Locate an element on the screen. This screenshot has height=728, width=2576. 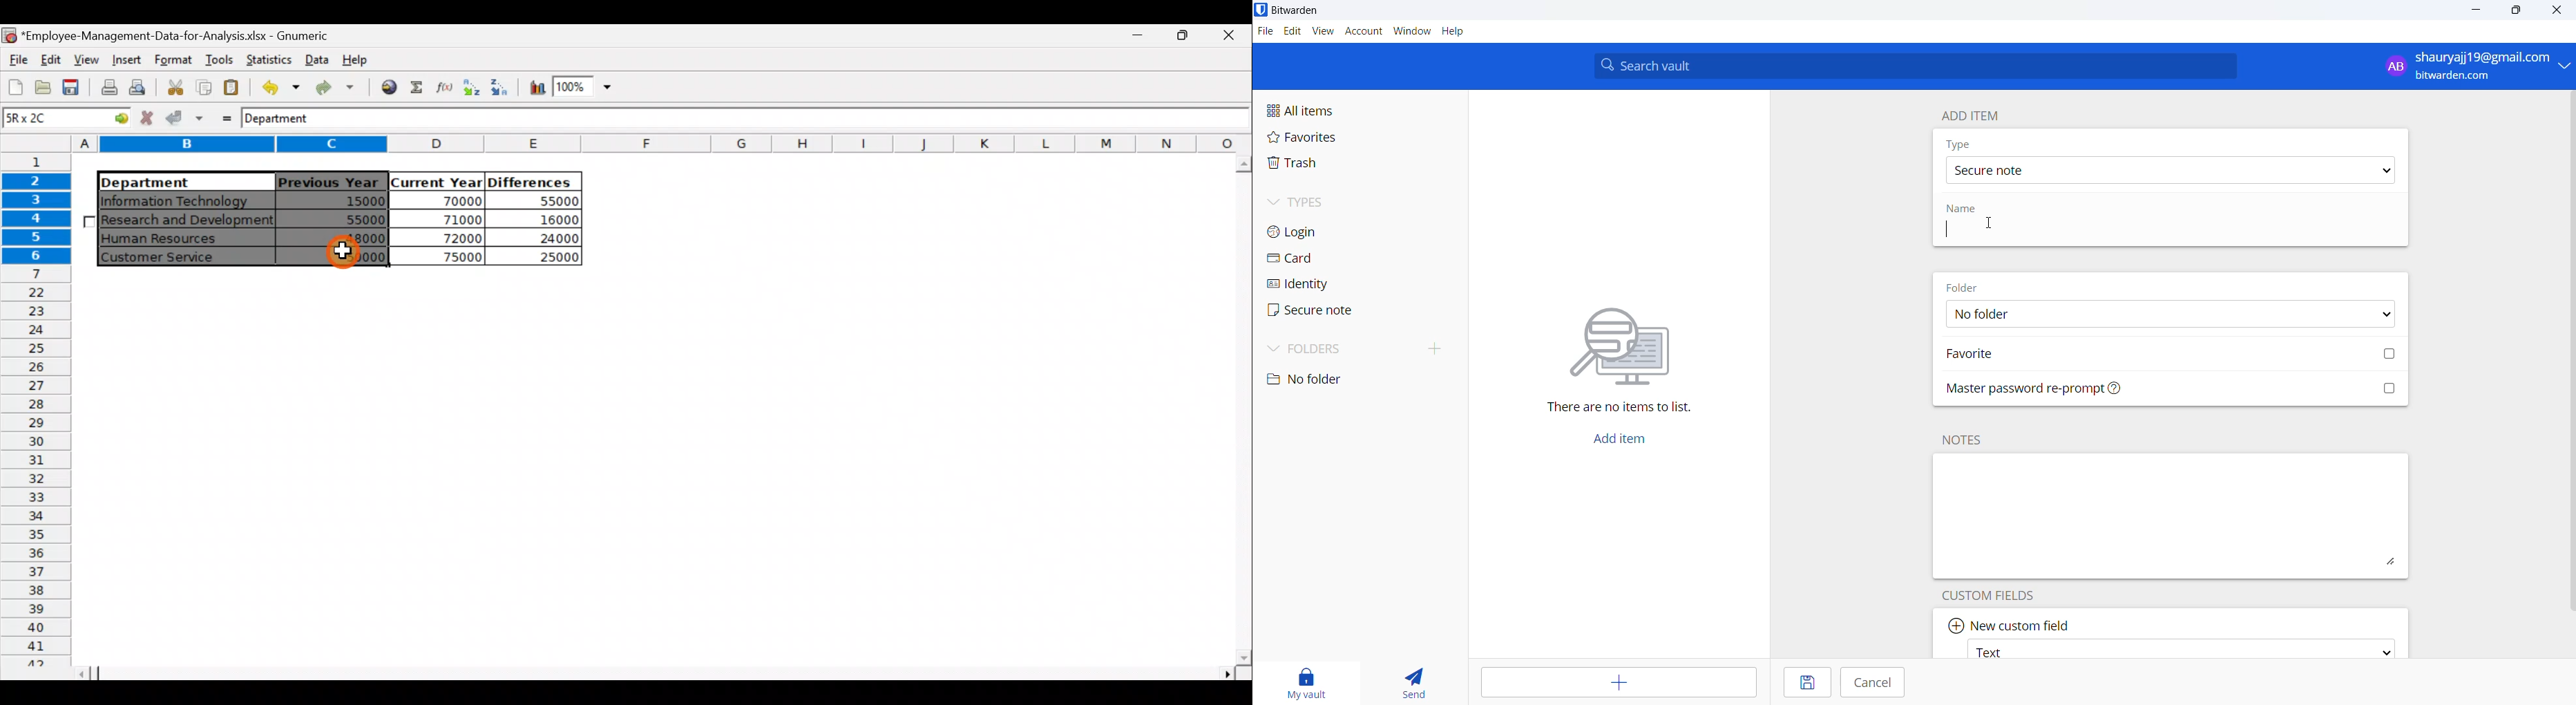
Rows is located at coordinates (38, 409).